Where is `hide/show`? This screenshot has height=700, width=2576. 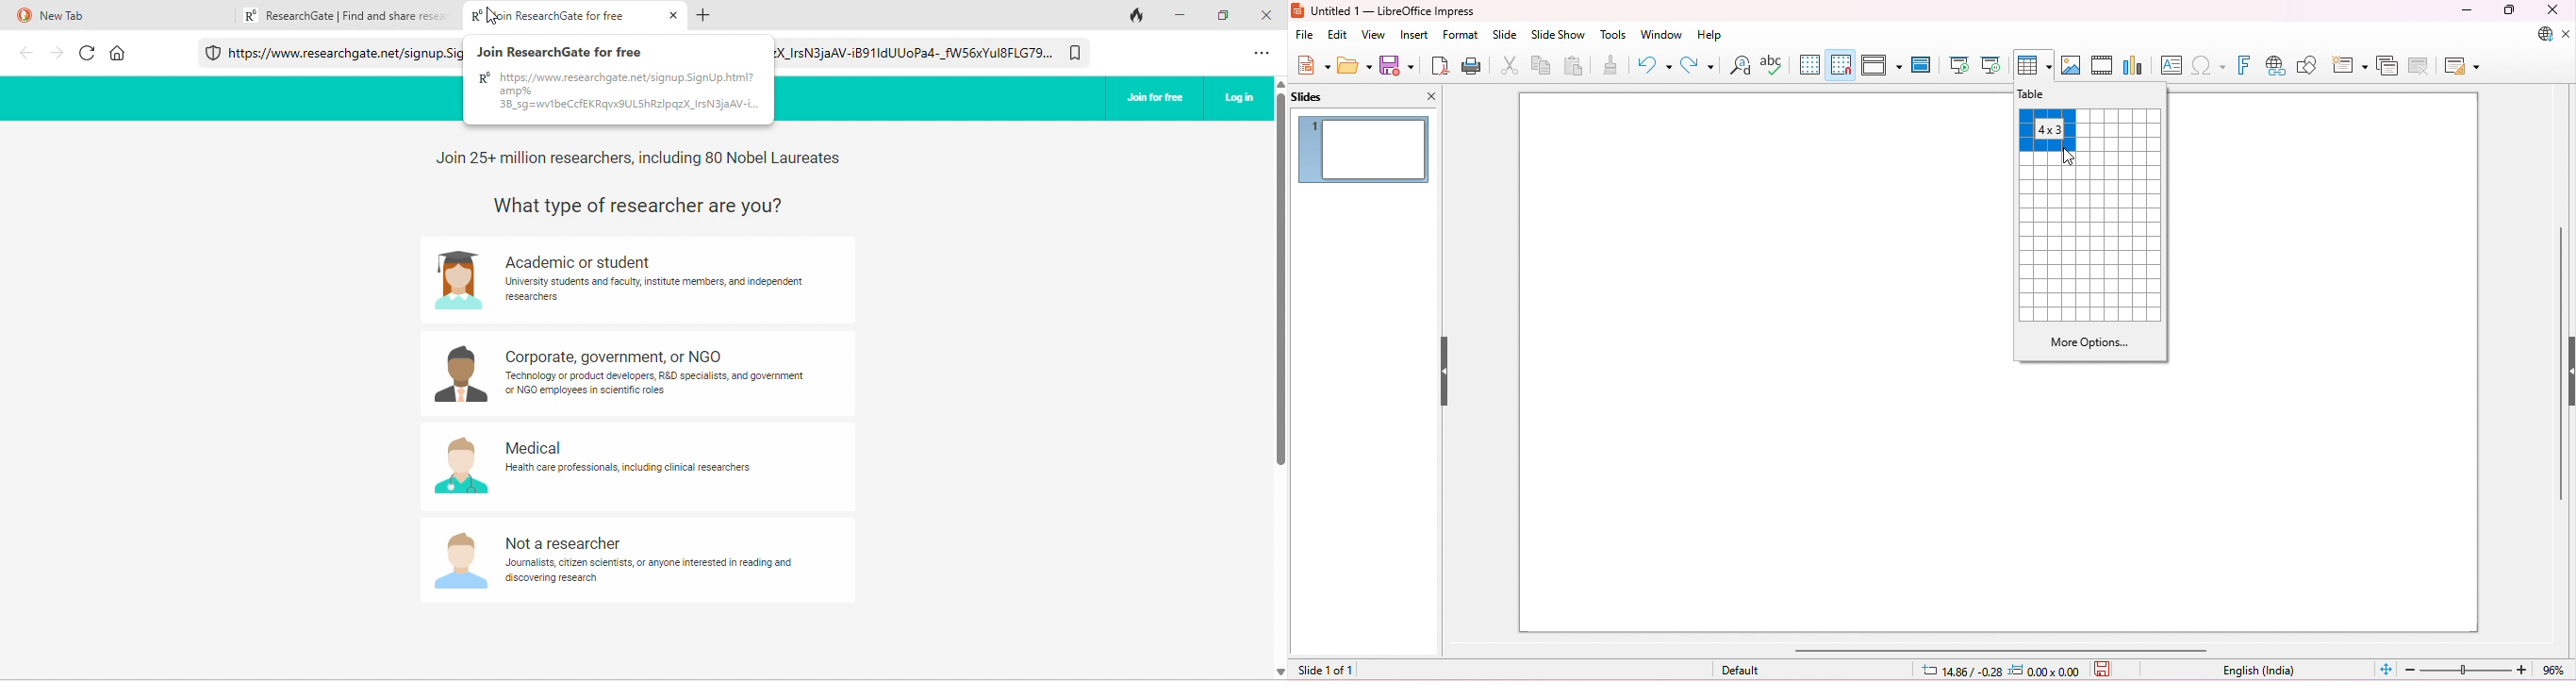
hide/show is located at coordinates (1444, 372).